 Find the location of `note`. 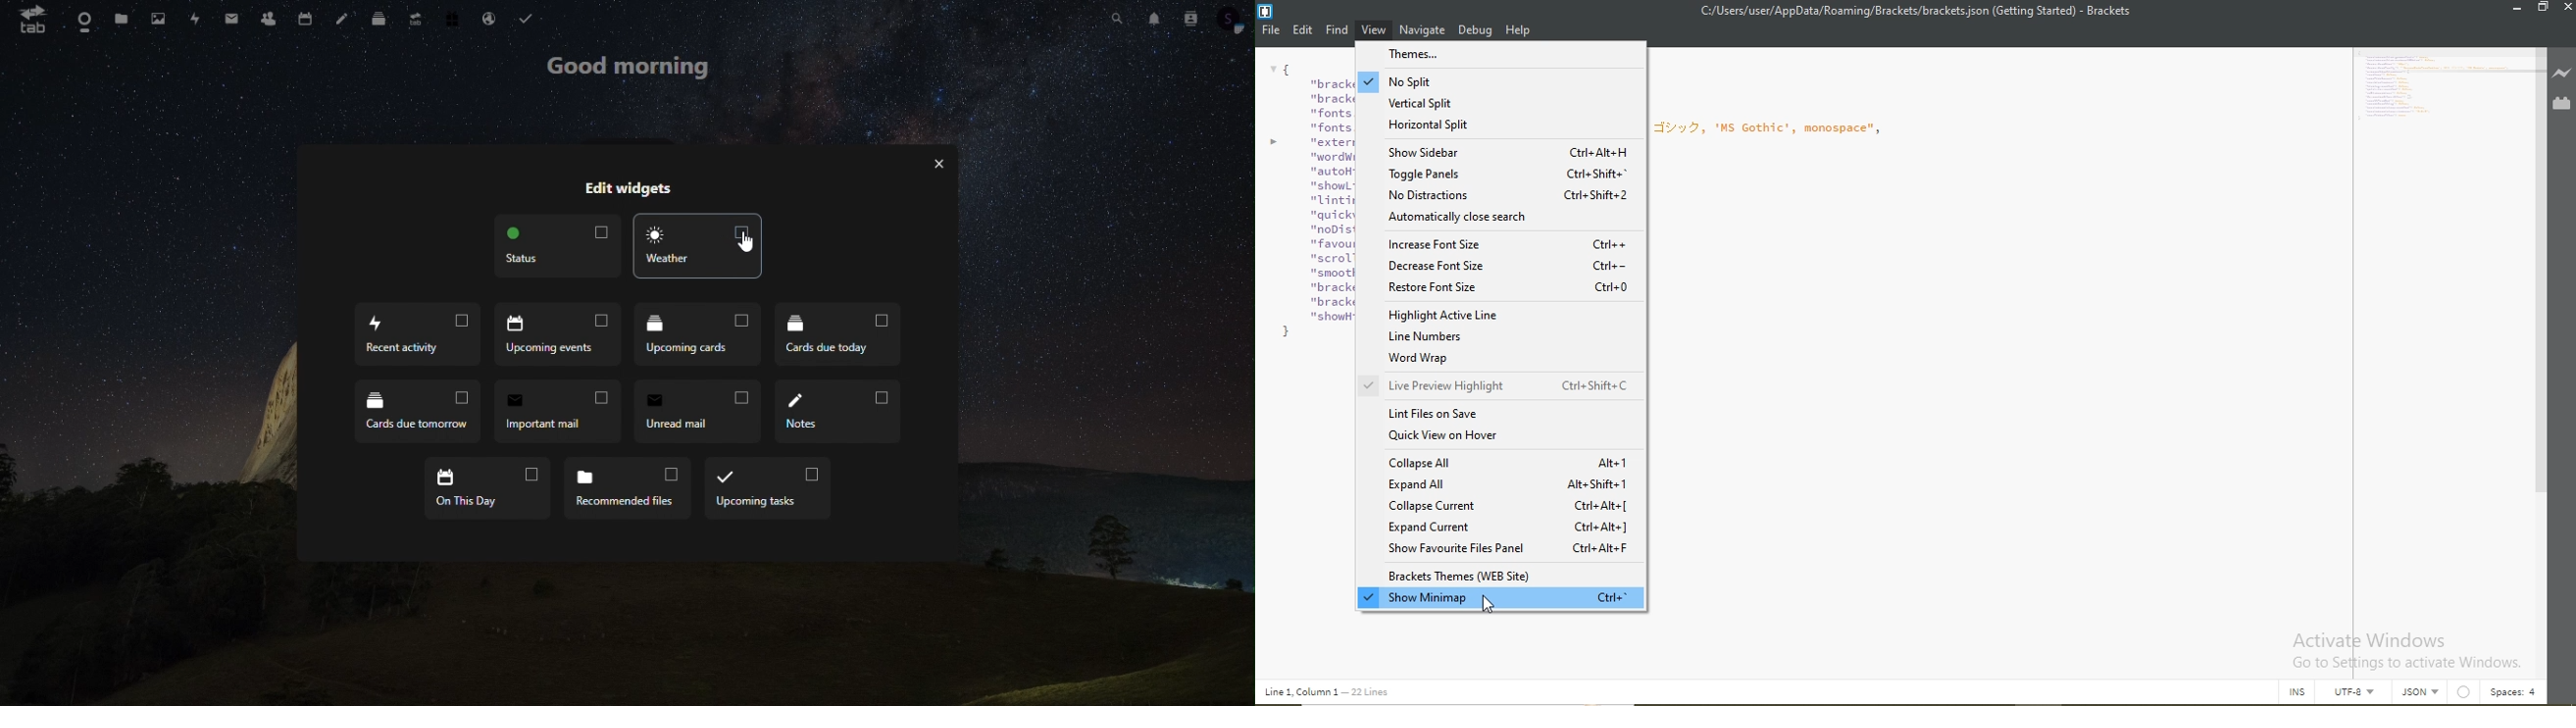

note is located at coordinates (343, 20).